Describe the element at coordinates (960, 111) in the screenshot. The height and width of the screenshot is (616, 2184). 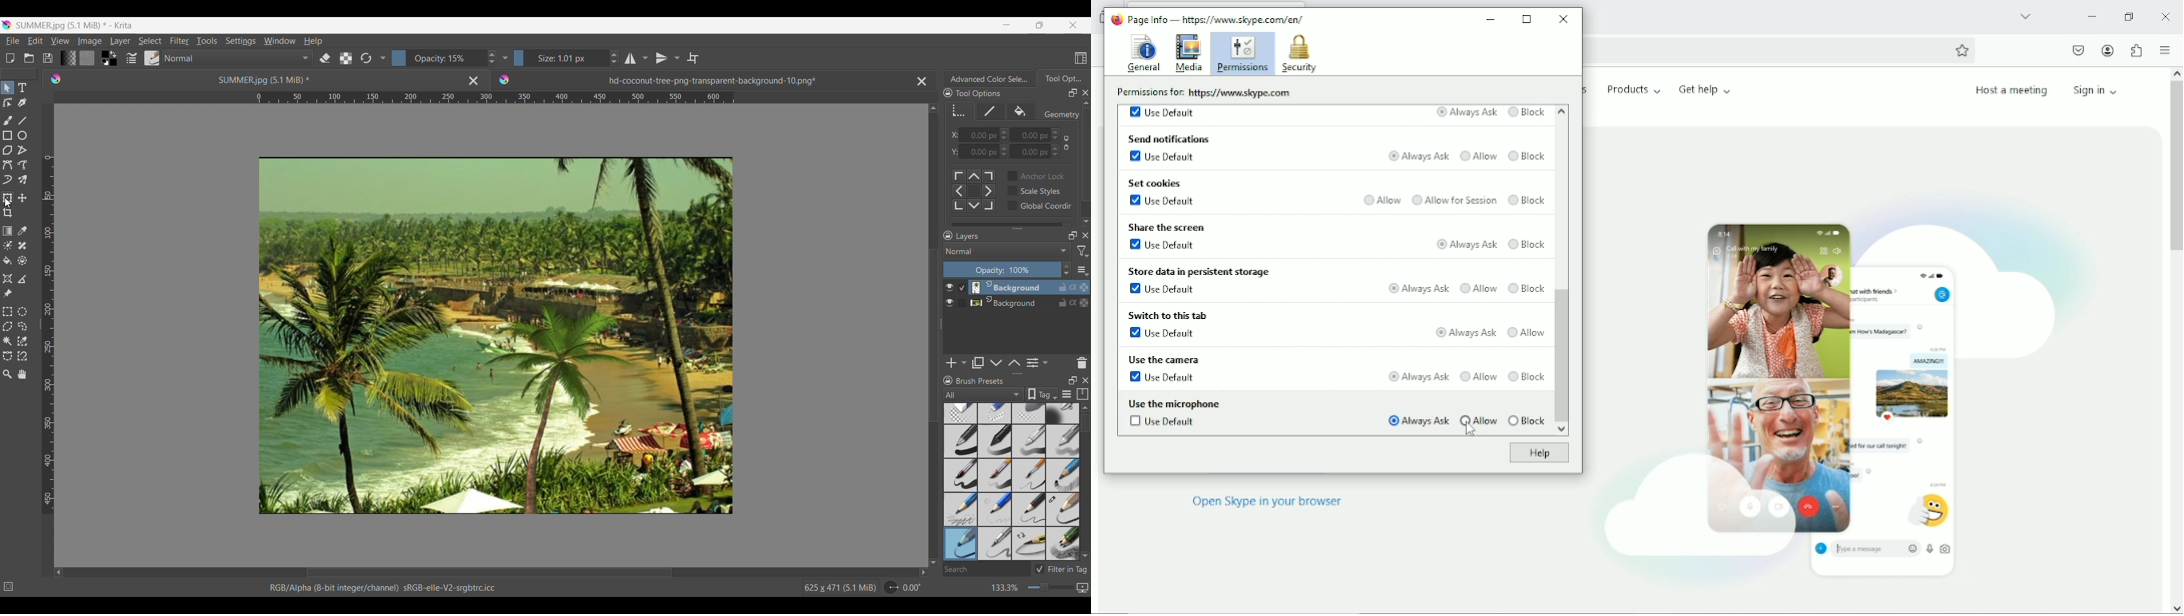
I see `Geometry` at that location.